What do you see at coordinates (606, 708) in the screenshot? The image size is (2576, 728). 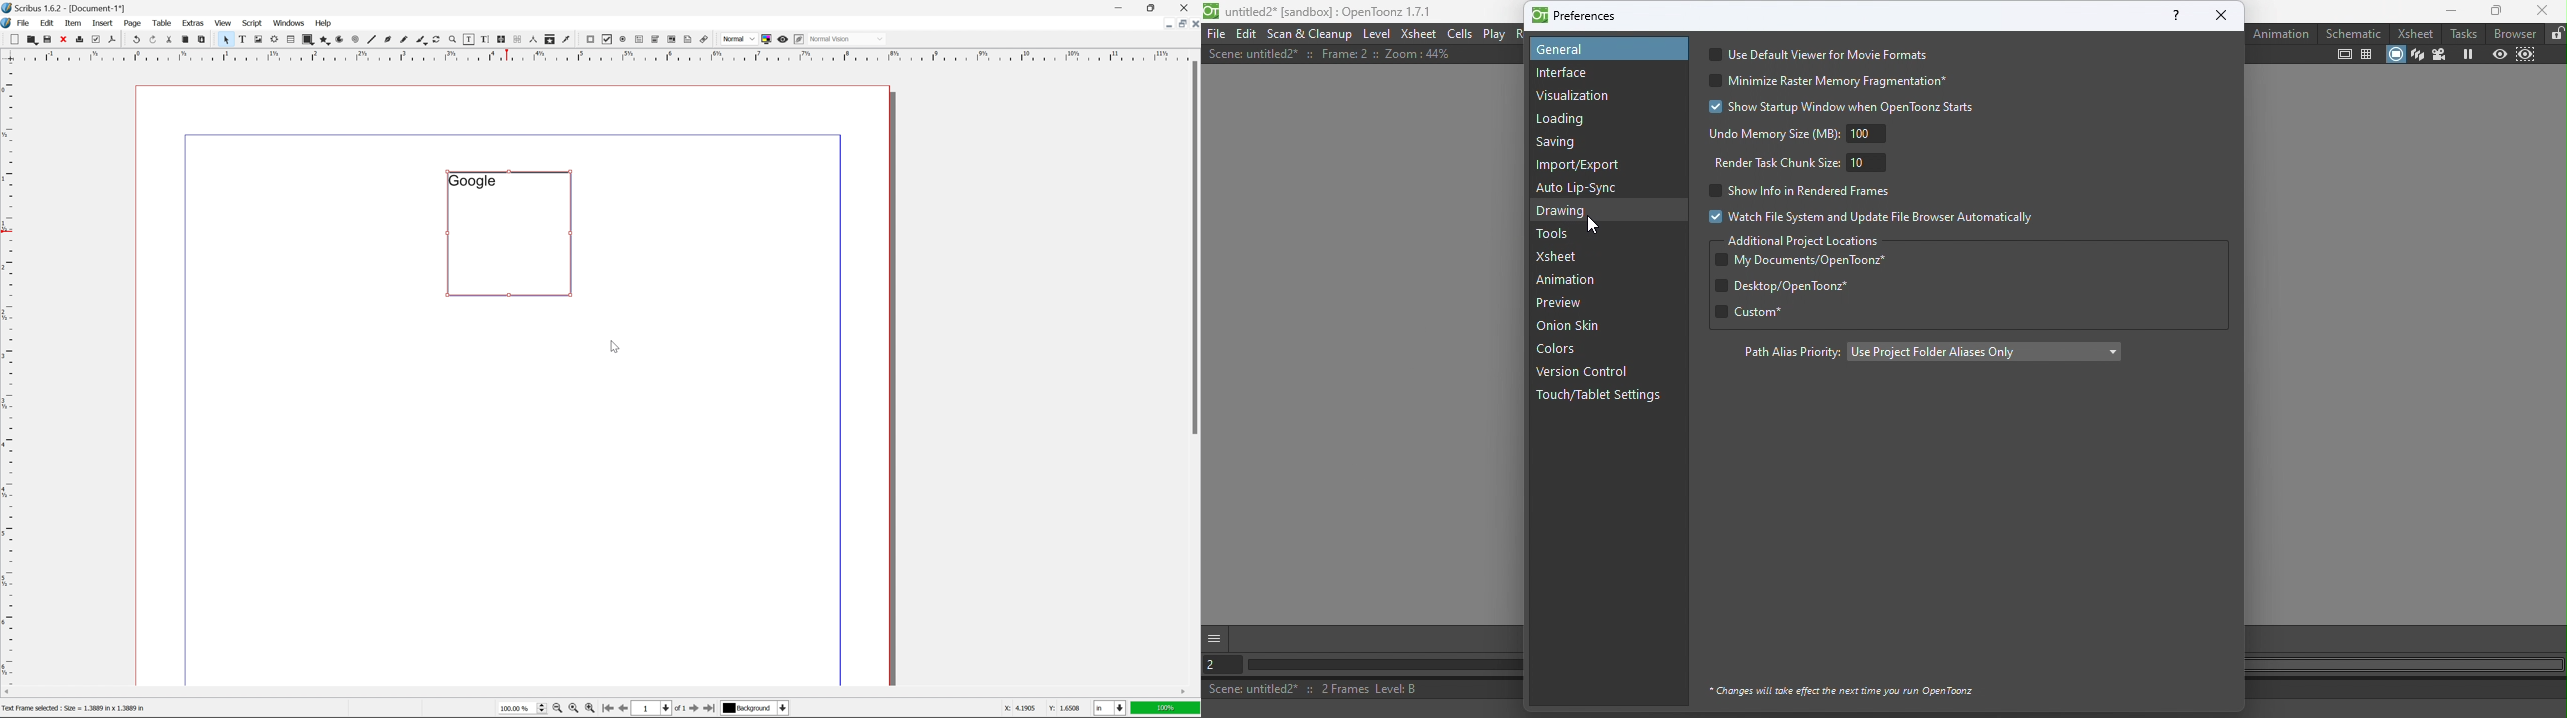 I see `go to first page` at bounding box center [606, 708].